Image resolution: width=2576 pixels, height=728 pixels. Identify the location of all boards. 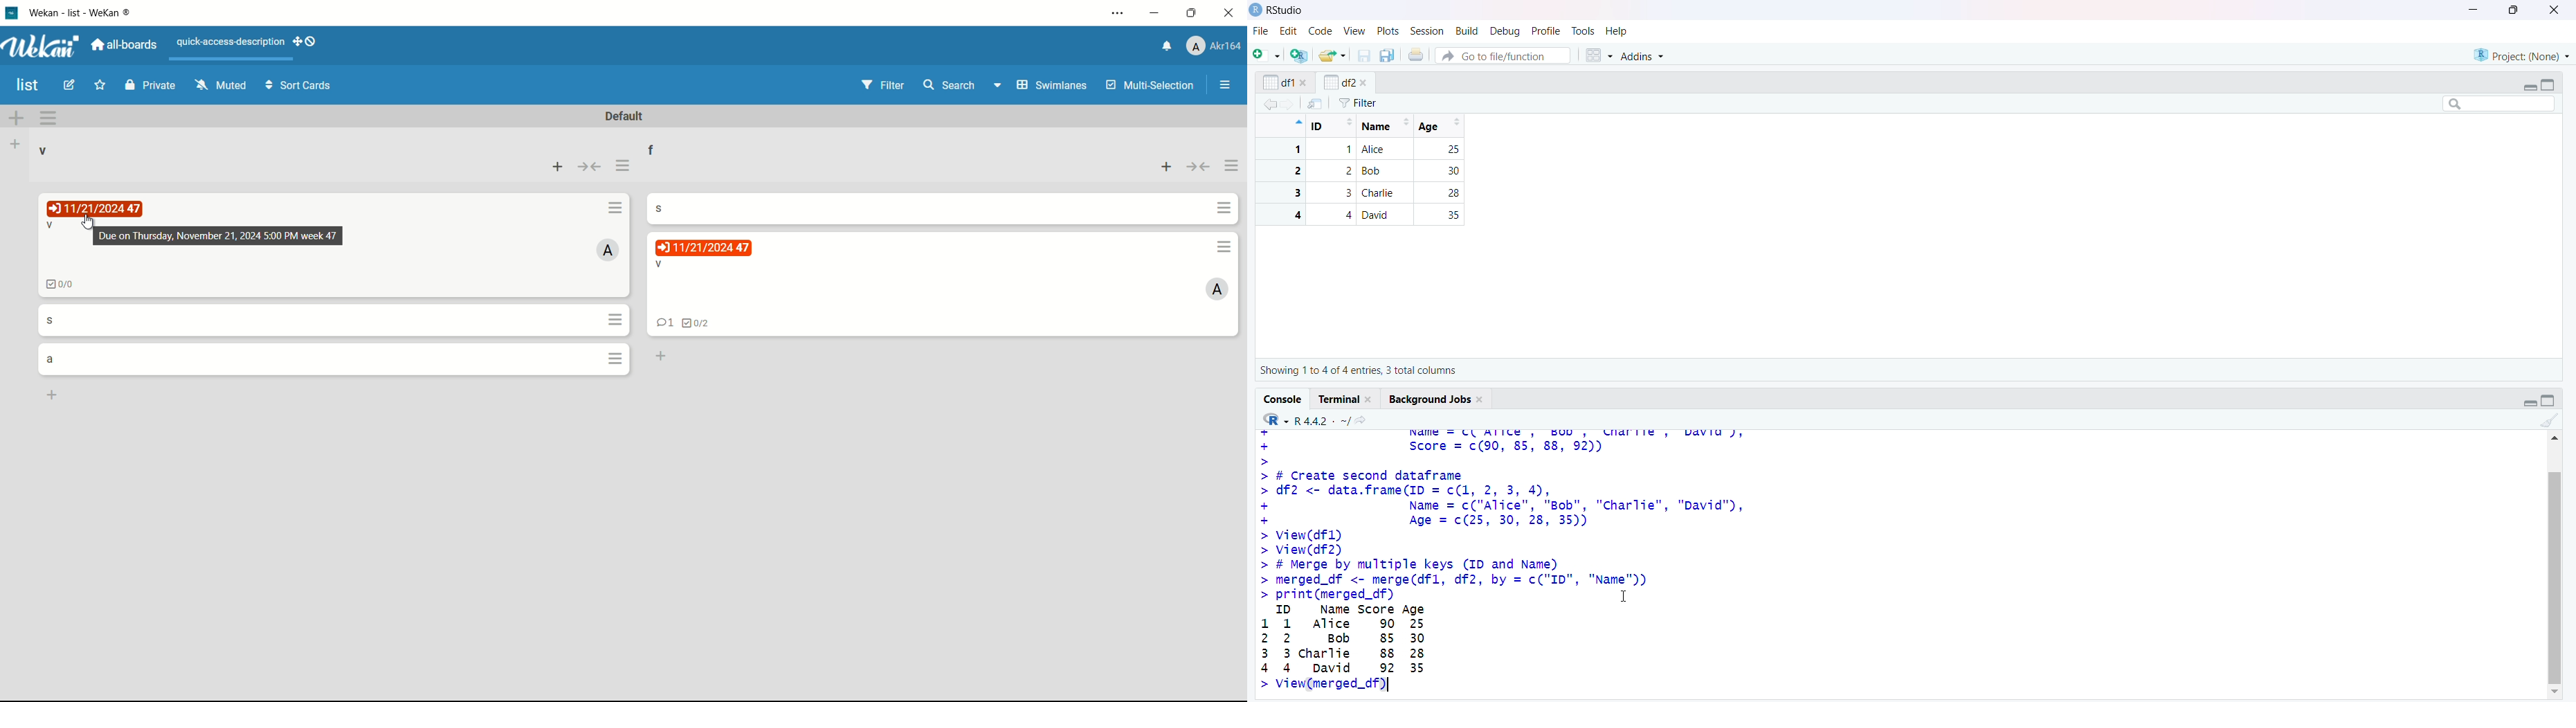
(125, 44).